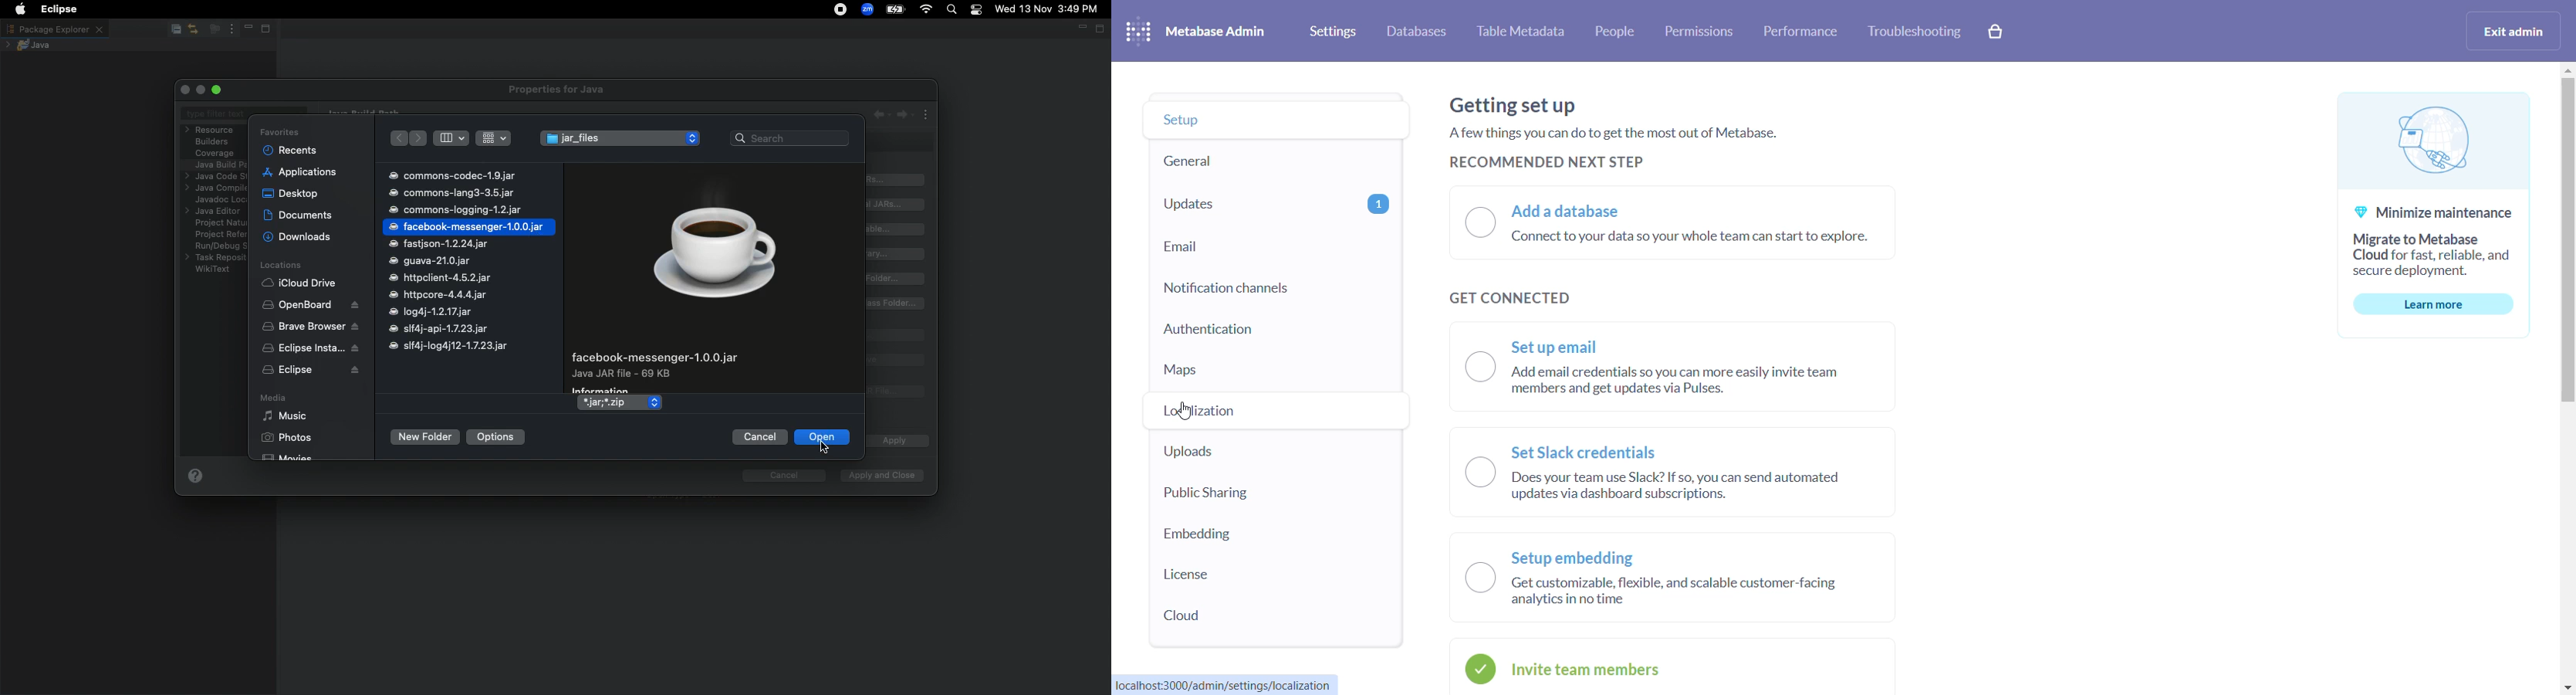 This screenshot has width=2576, height=700. What do you see at coordinates (893, 442) in the screenshot?
I see `Apply` at bounding box center [893, 442].